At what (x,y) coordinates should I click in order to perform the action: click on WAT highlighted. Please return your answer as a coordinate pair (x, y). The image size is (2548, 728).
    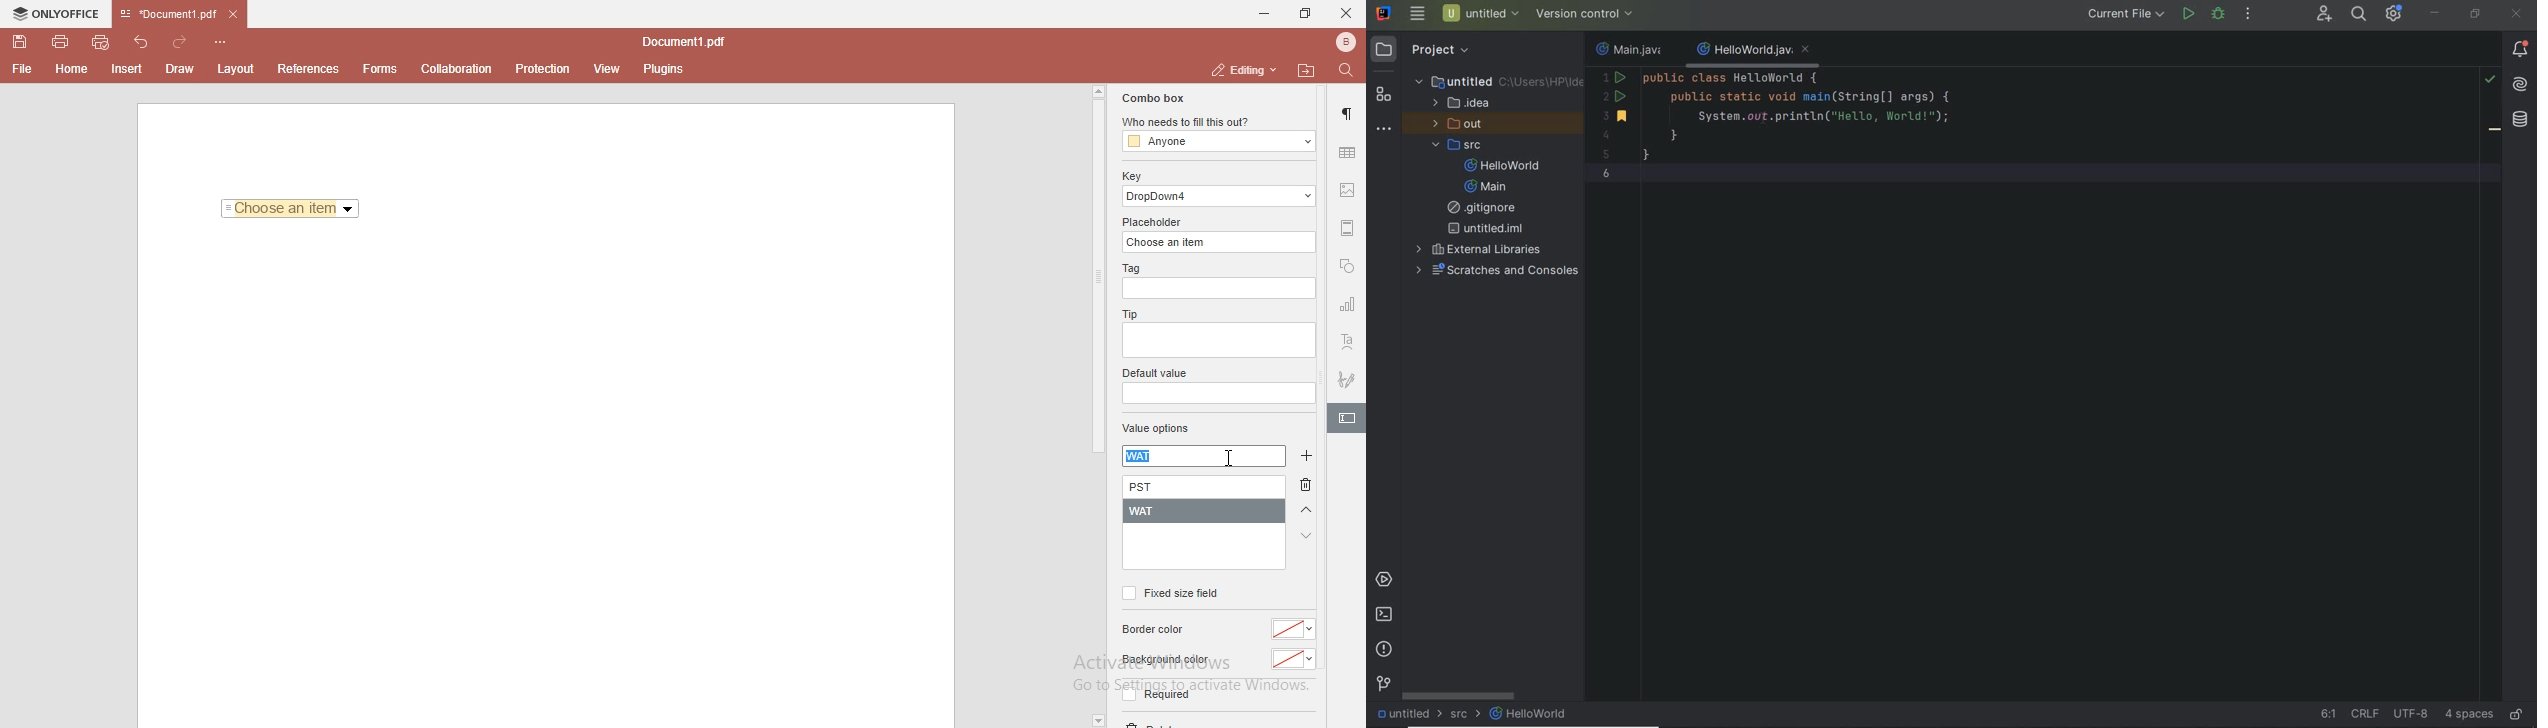
    Looking at the image, I should click on (1146, 455).